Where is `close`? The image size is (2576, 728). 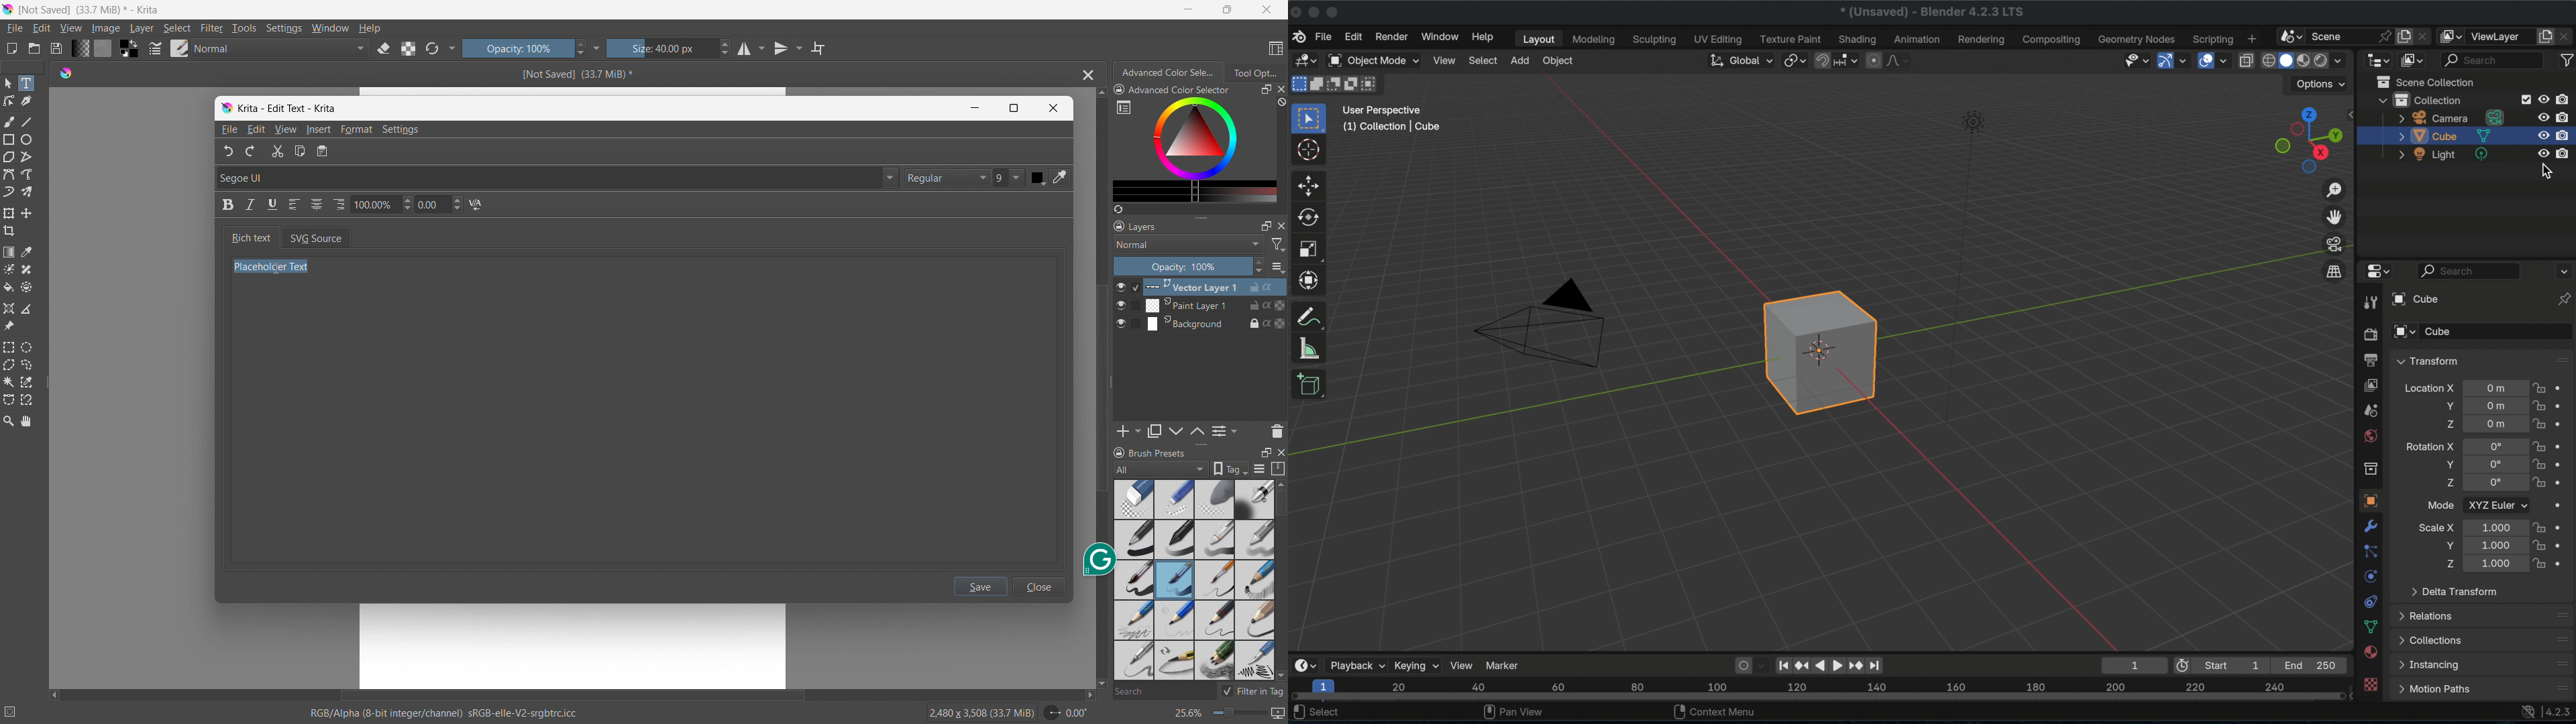
close is located at coordinates (1280, 89).